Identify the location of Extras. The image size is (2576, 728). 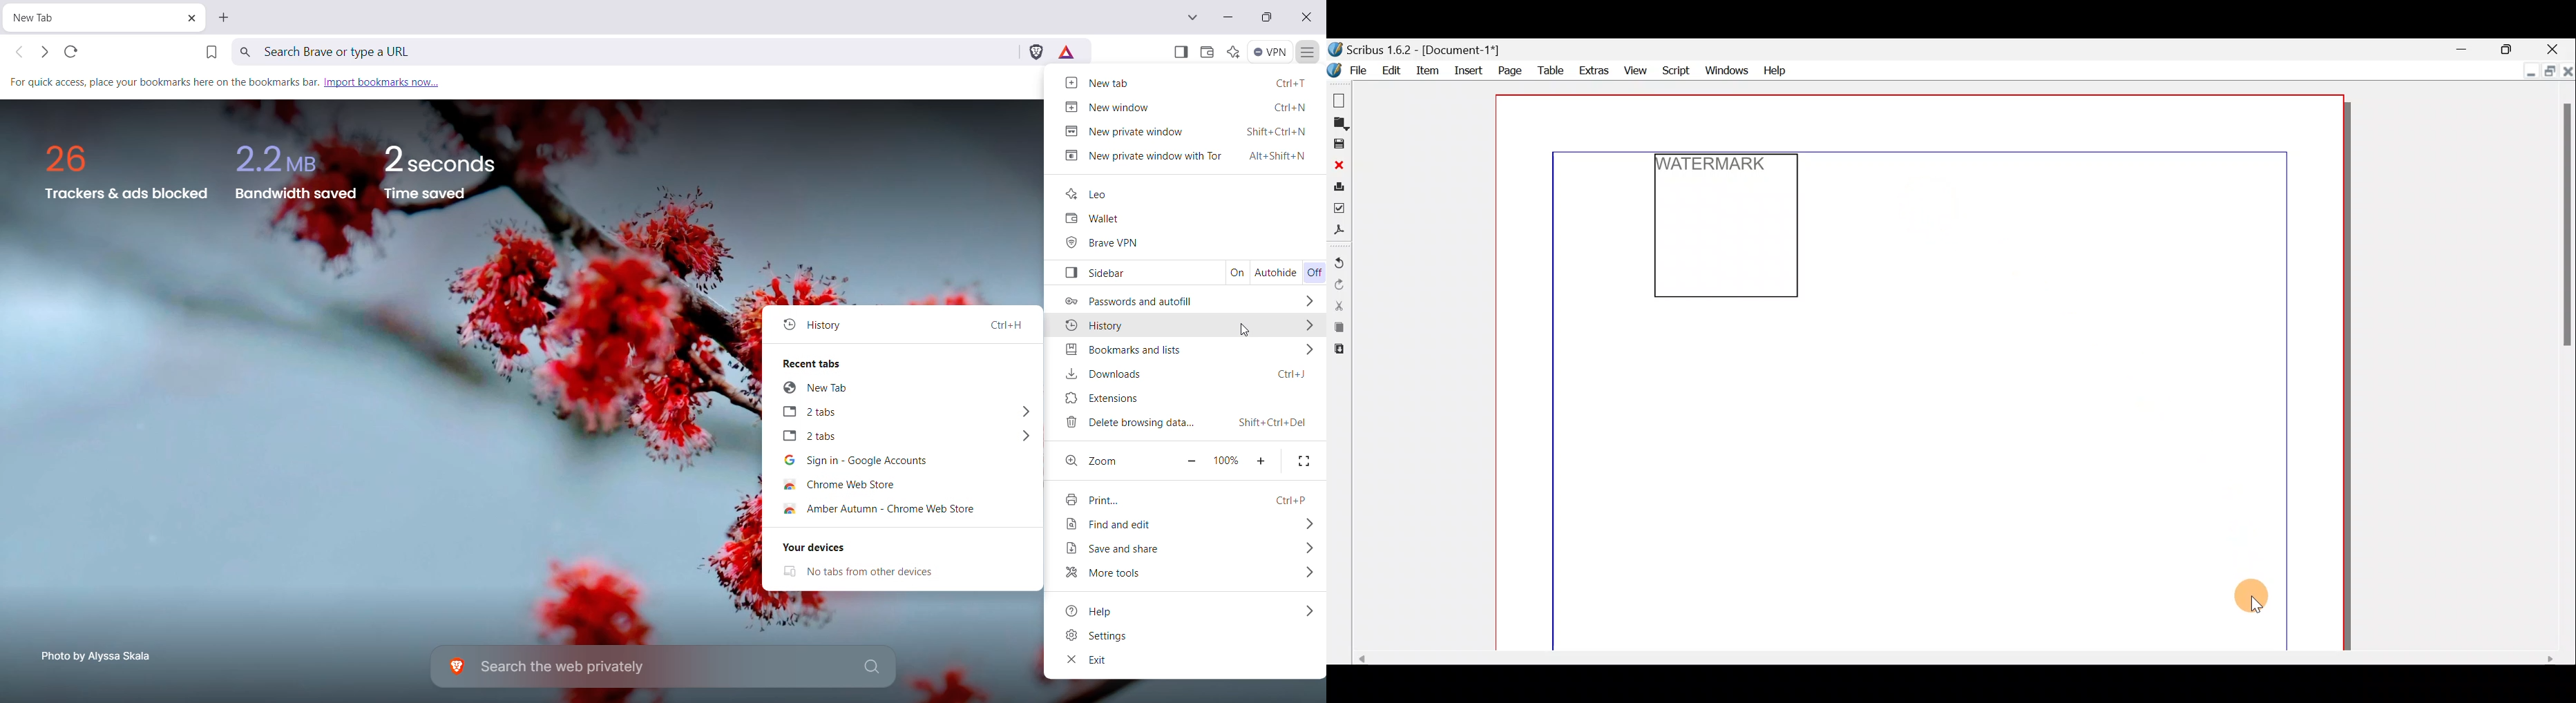
(1593, 71).